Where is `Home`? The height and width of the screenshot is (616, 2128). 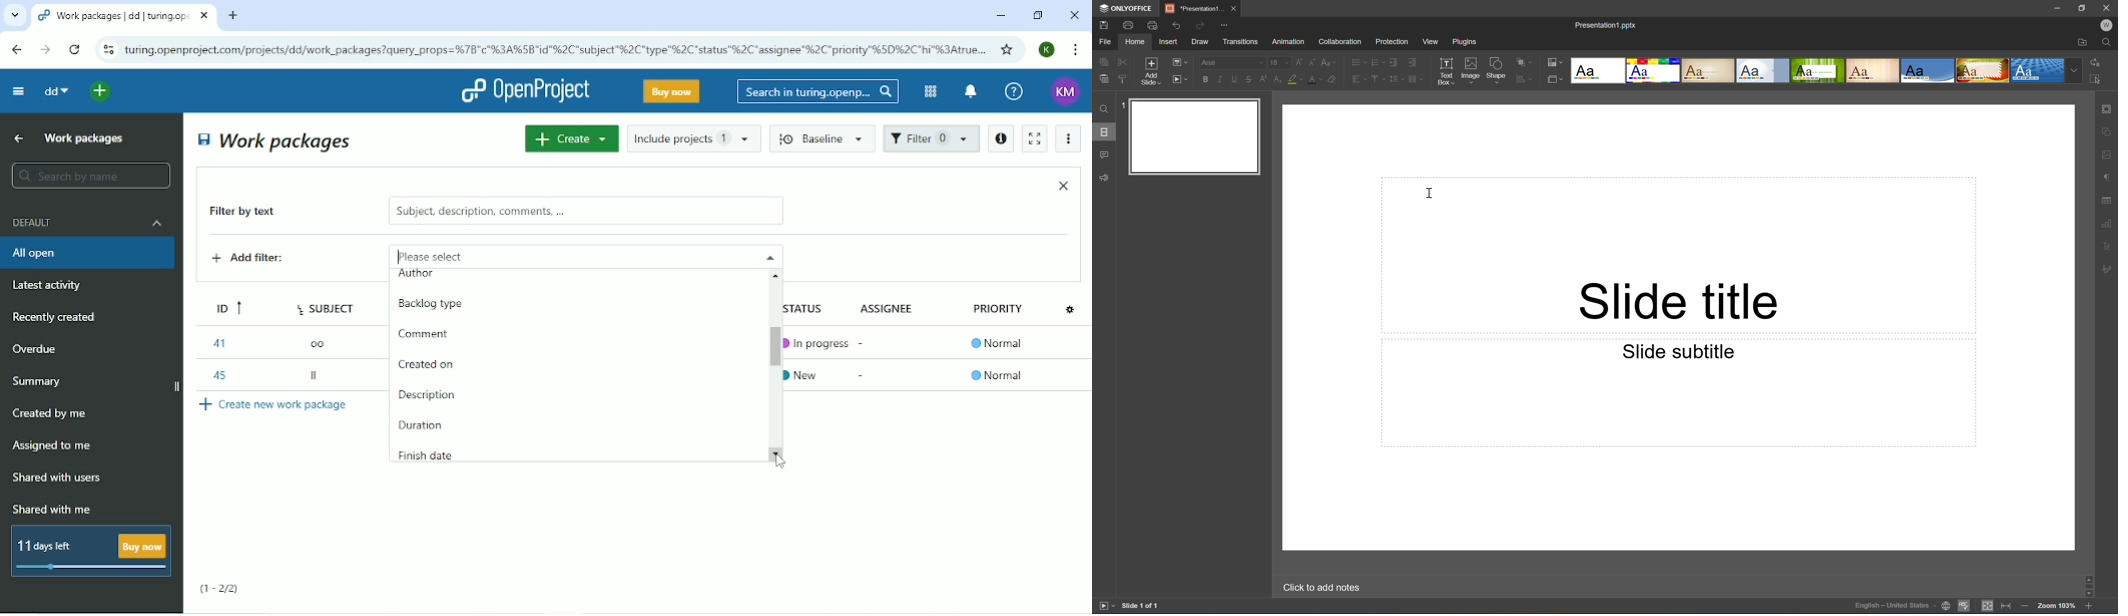
Home is located at coordinates (1136, 41).